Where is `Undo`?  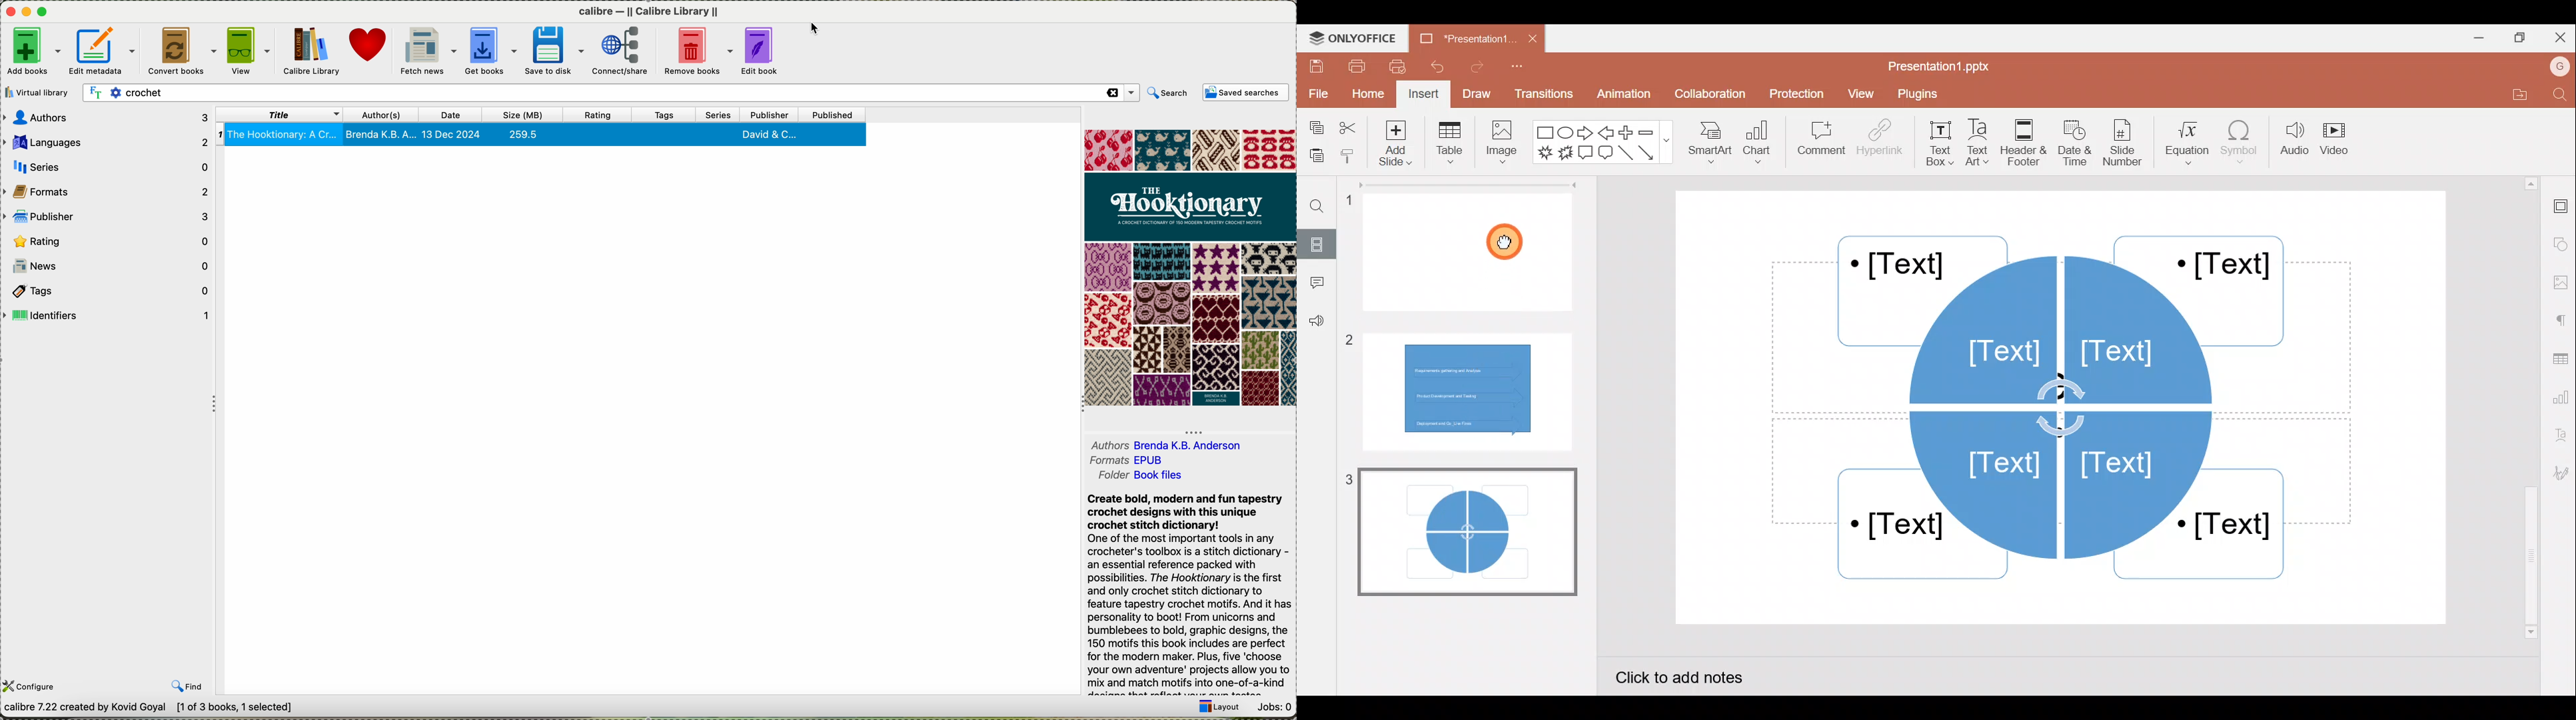
Undo is located at coordinates (1435, 67).